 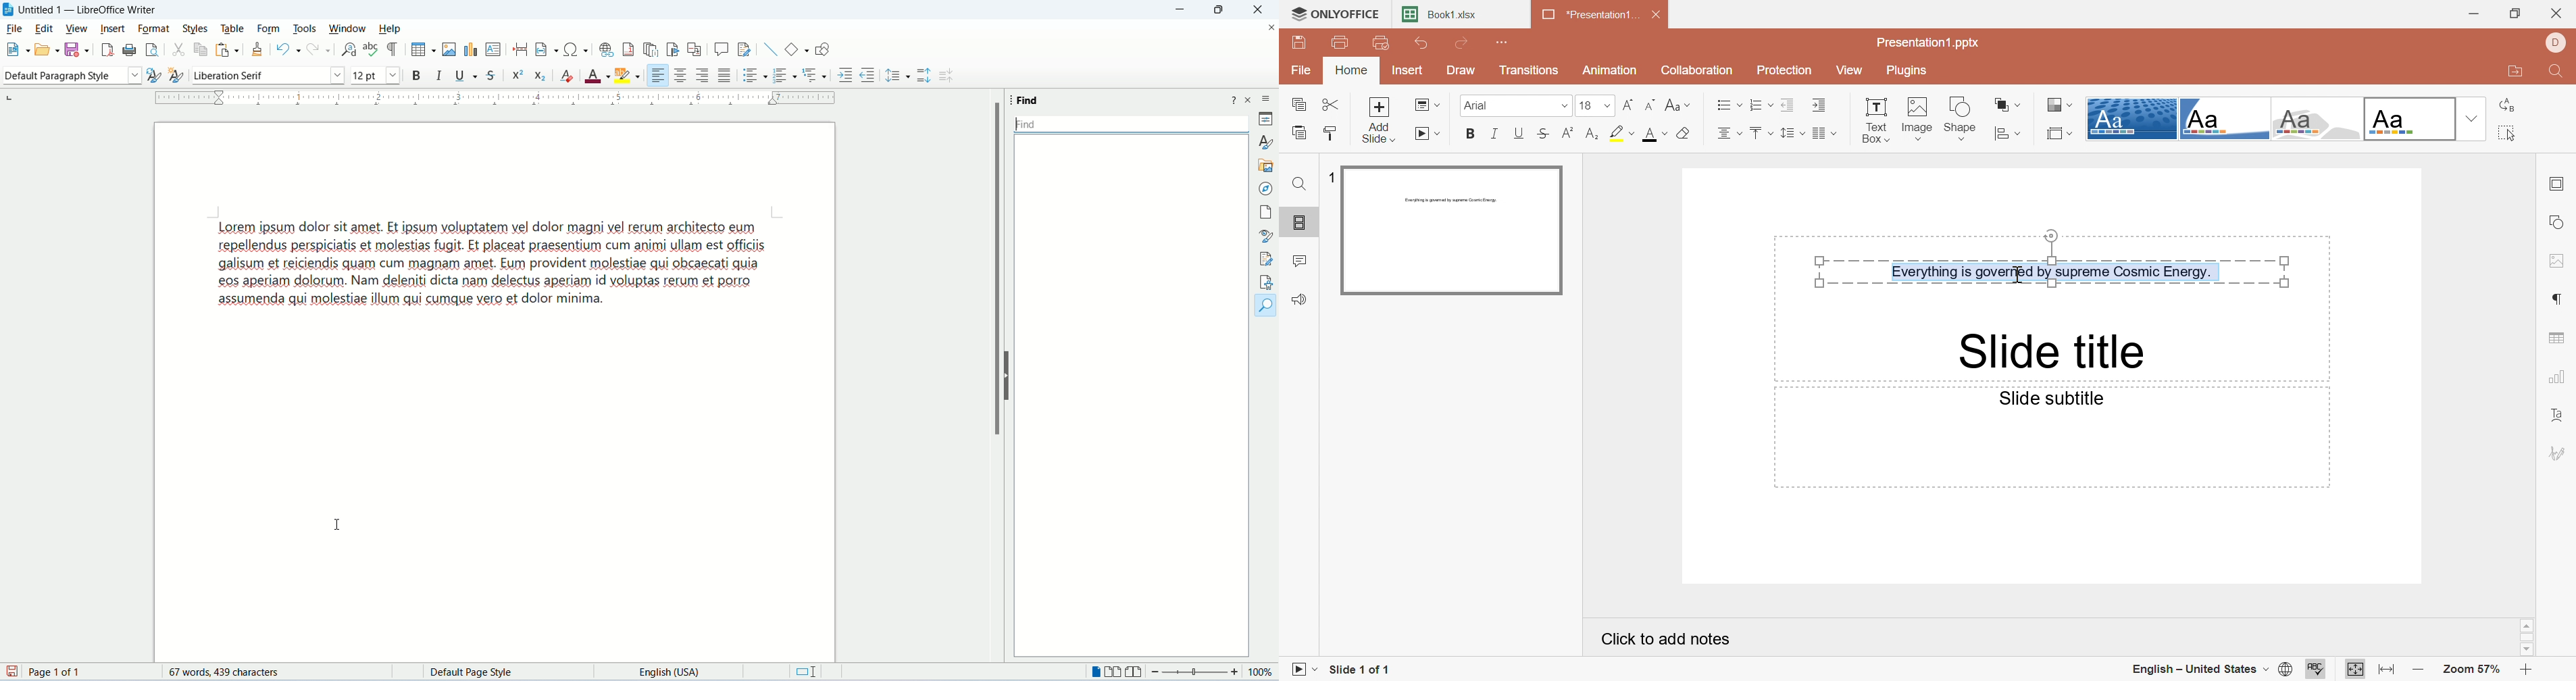 I want to click on Start slideshow, so click(x=1427, y=132).